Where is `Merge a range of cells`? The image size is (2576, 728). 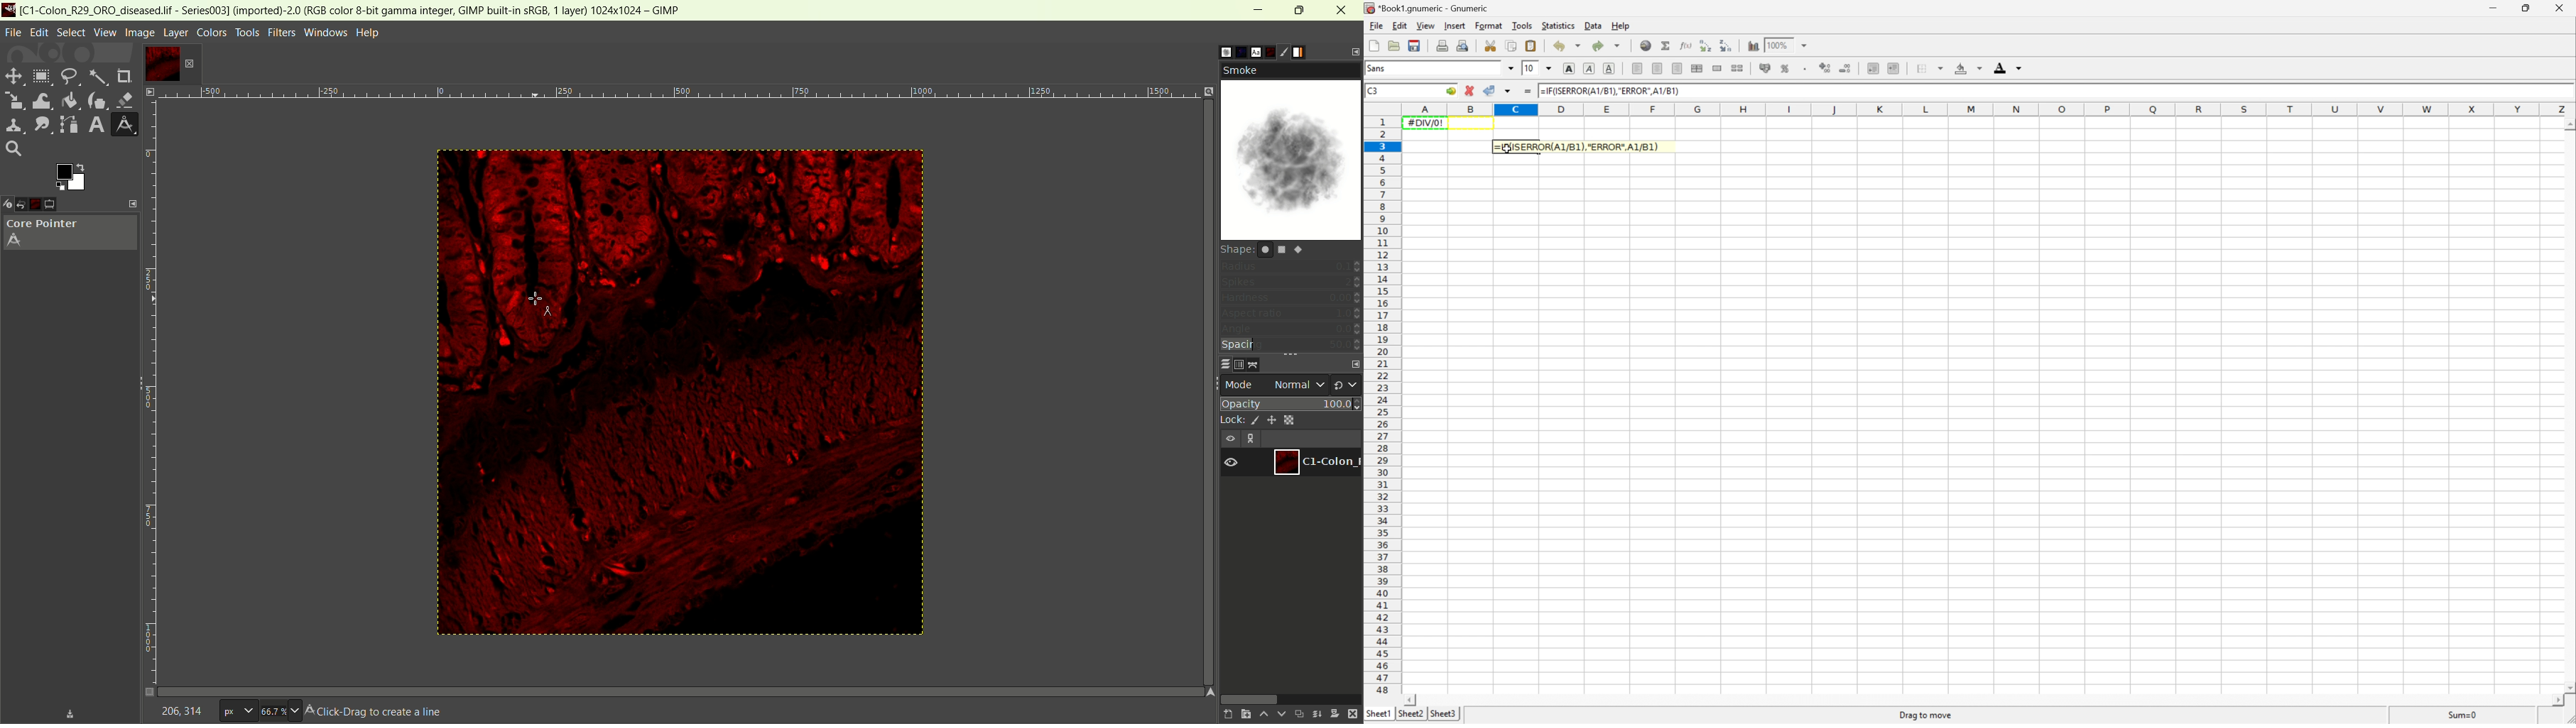
Merge a range of cells is located at coordinates (1718, 68).